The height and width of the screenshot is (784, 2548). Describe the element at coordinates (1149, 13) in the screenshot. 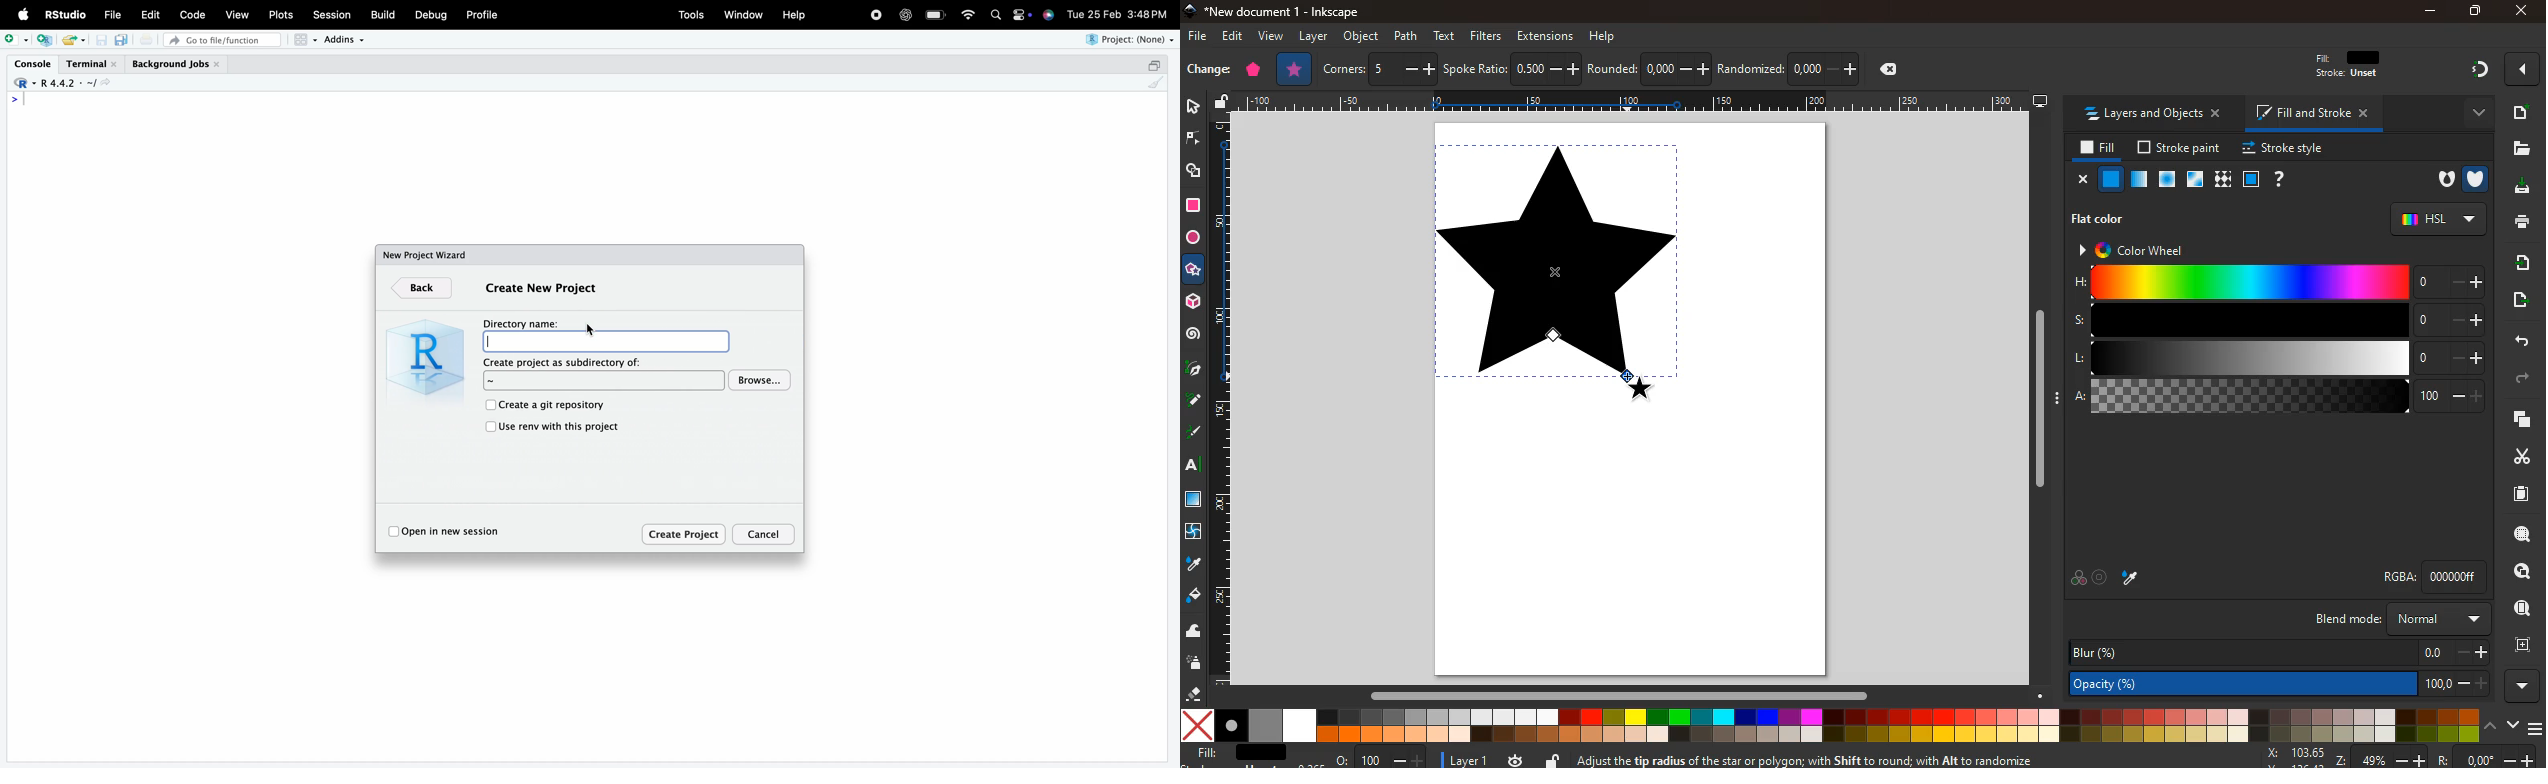

I see `3:48 PM` at that location.